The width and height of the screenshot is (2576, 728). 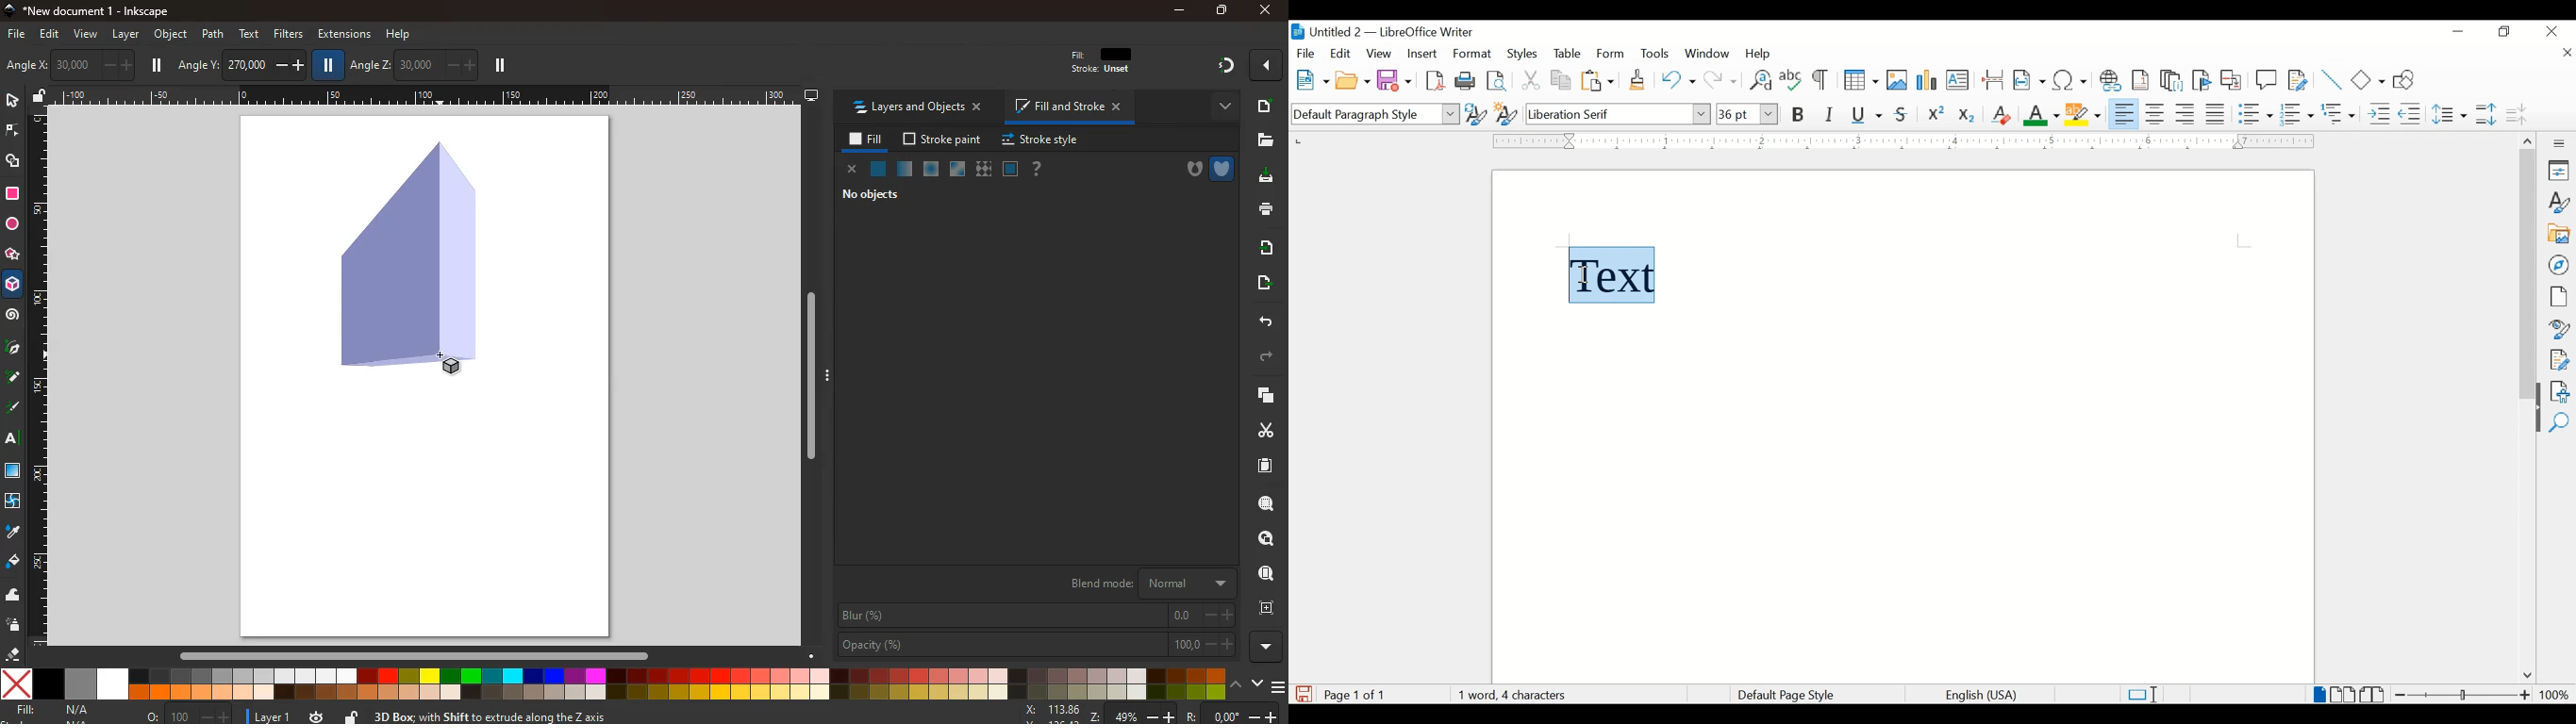 What do you see at coordinates (1799, 115) in the screenshot?
I see `bold` at bounding box center [1799, 115].